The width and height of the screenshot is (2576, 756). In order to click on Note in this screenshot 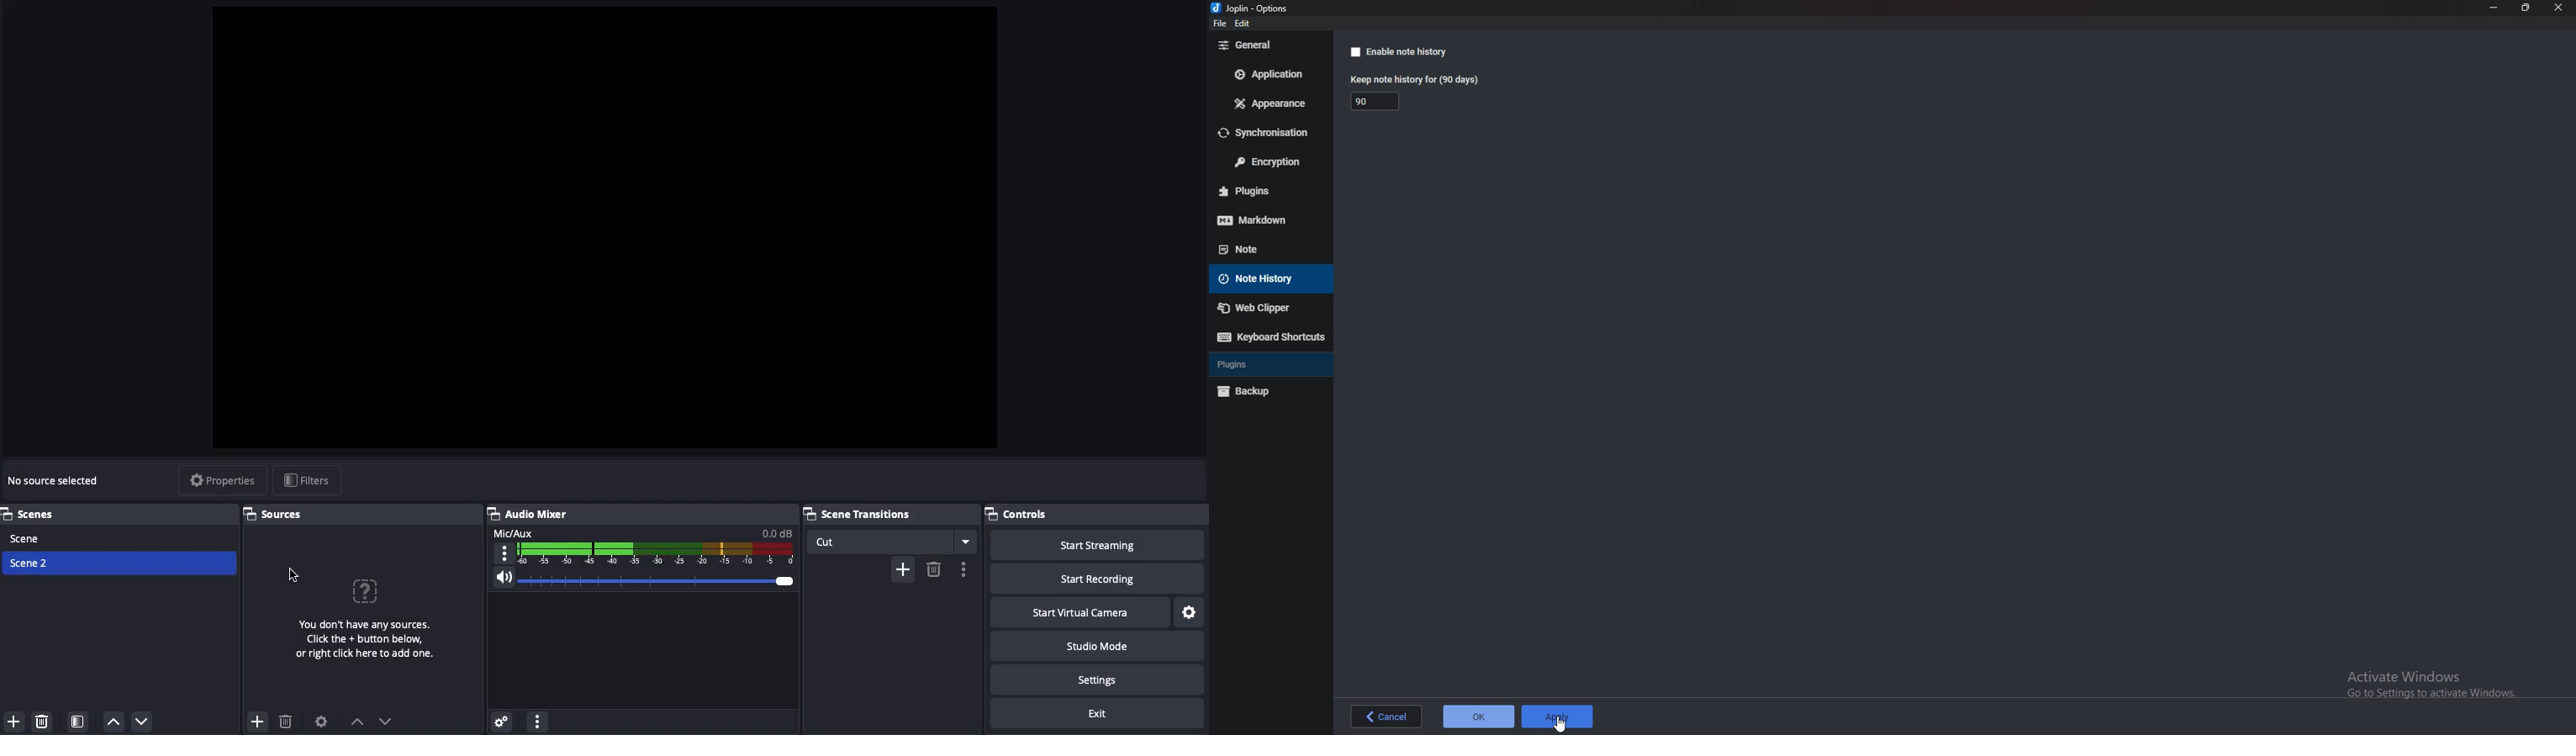, I will do `click(1263, 248)`.